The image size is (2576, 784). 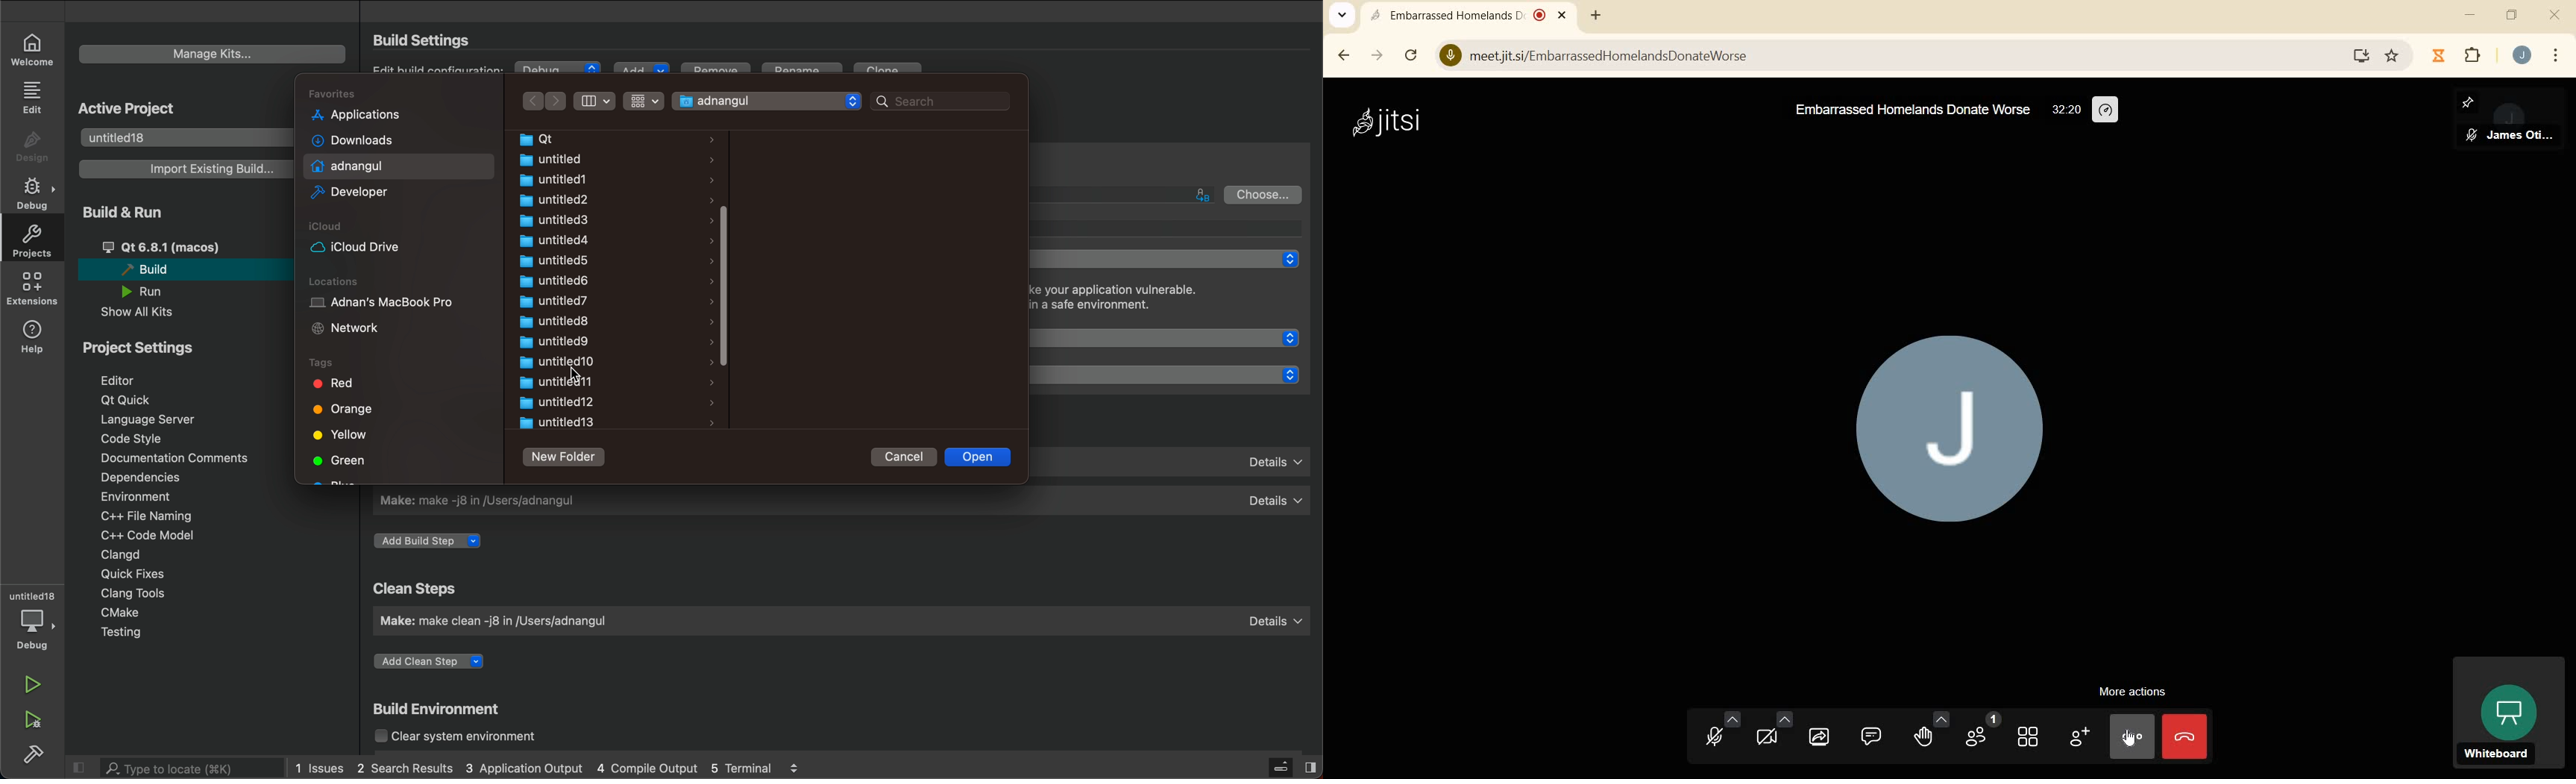 I want to click on untitled11, so click(x=614, y=382).